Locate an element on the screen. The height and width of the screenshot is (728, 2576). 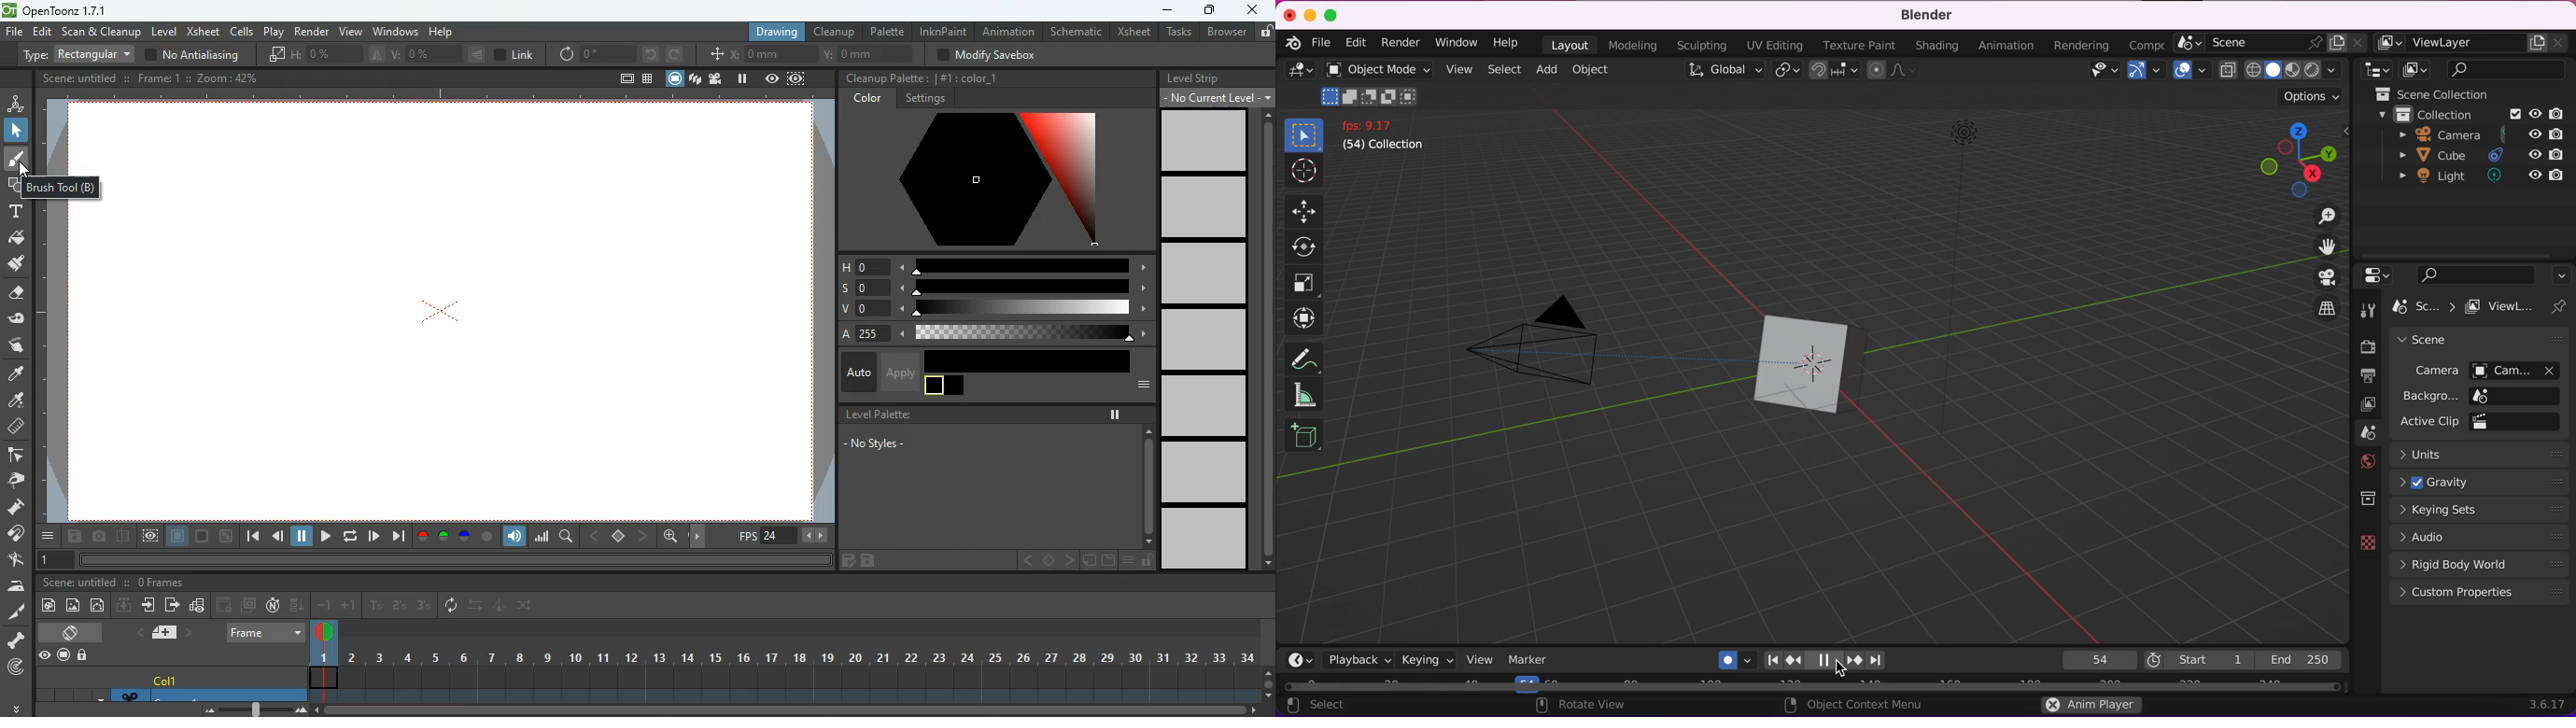
maximize is located at coordinates (1207, 12).